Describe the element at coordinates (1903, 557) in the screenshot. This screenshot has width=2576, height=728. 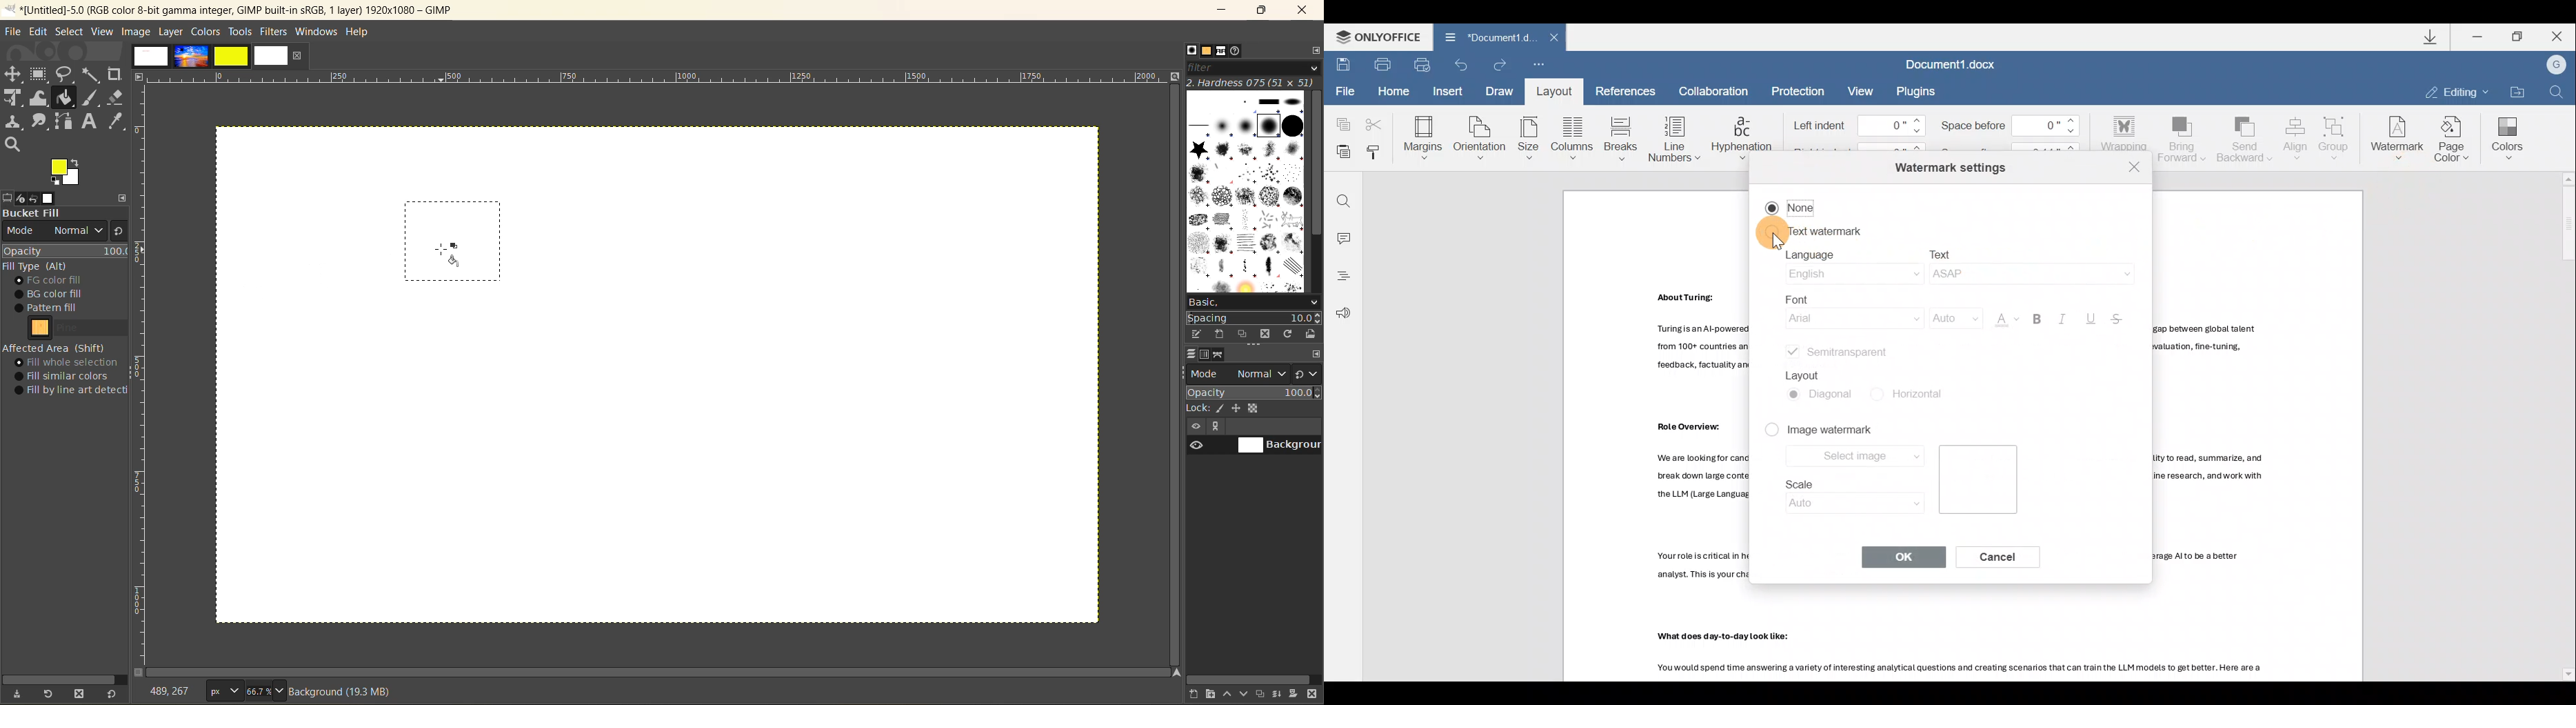
I see `OK` at that location.